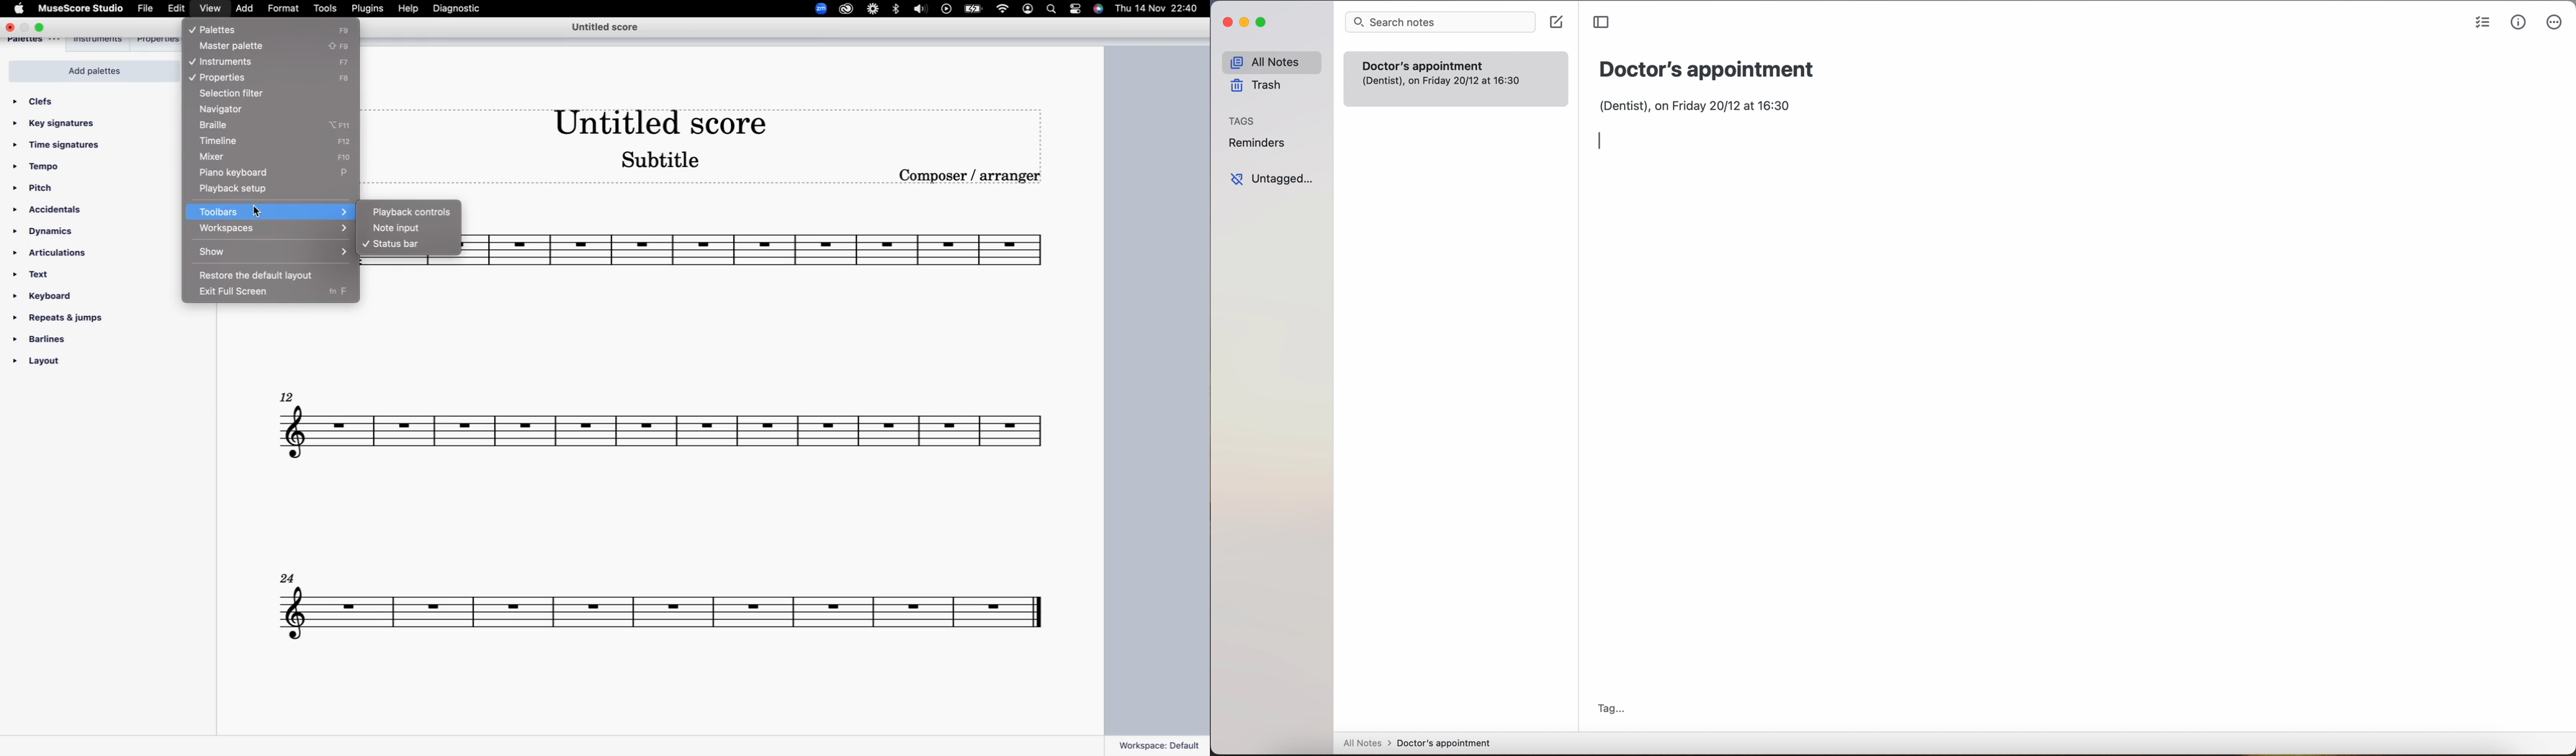 The height and width of the screenshot is (756, 2576). I want to click on bluetooth, so click(895, 9).